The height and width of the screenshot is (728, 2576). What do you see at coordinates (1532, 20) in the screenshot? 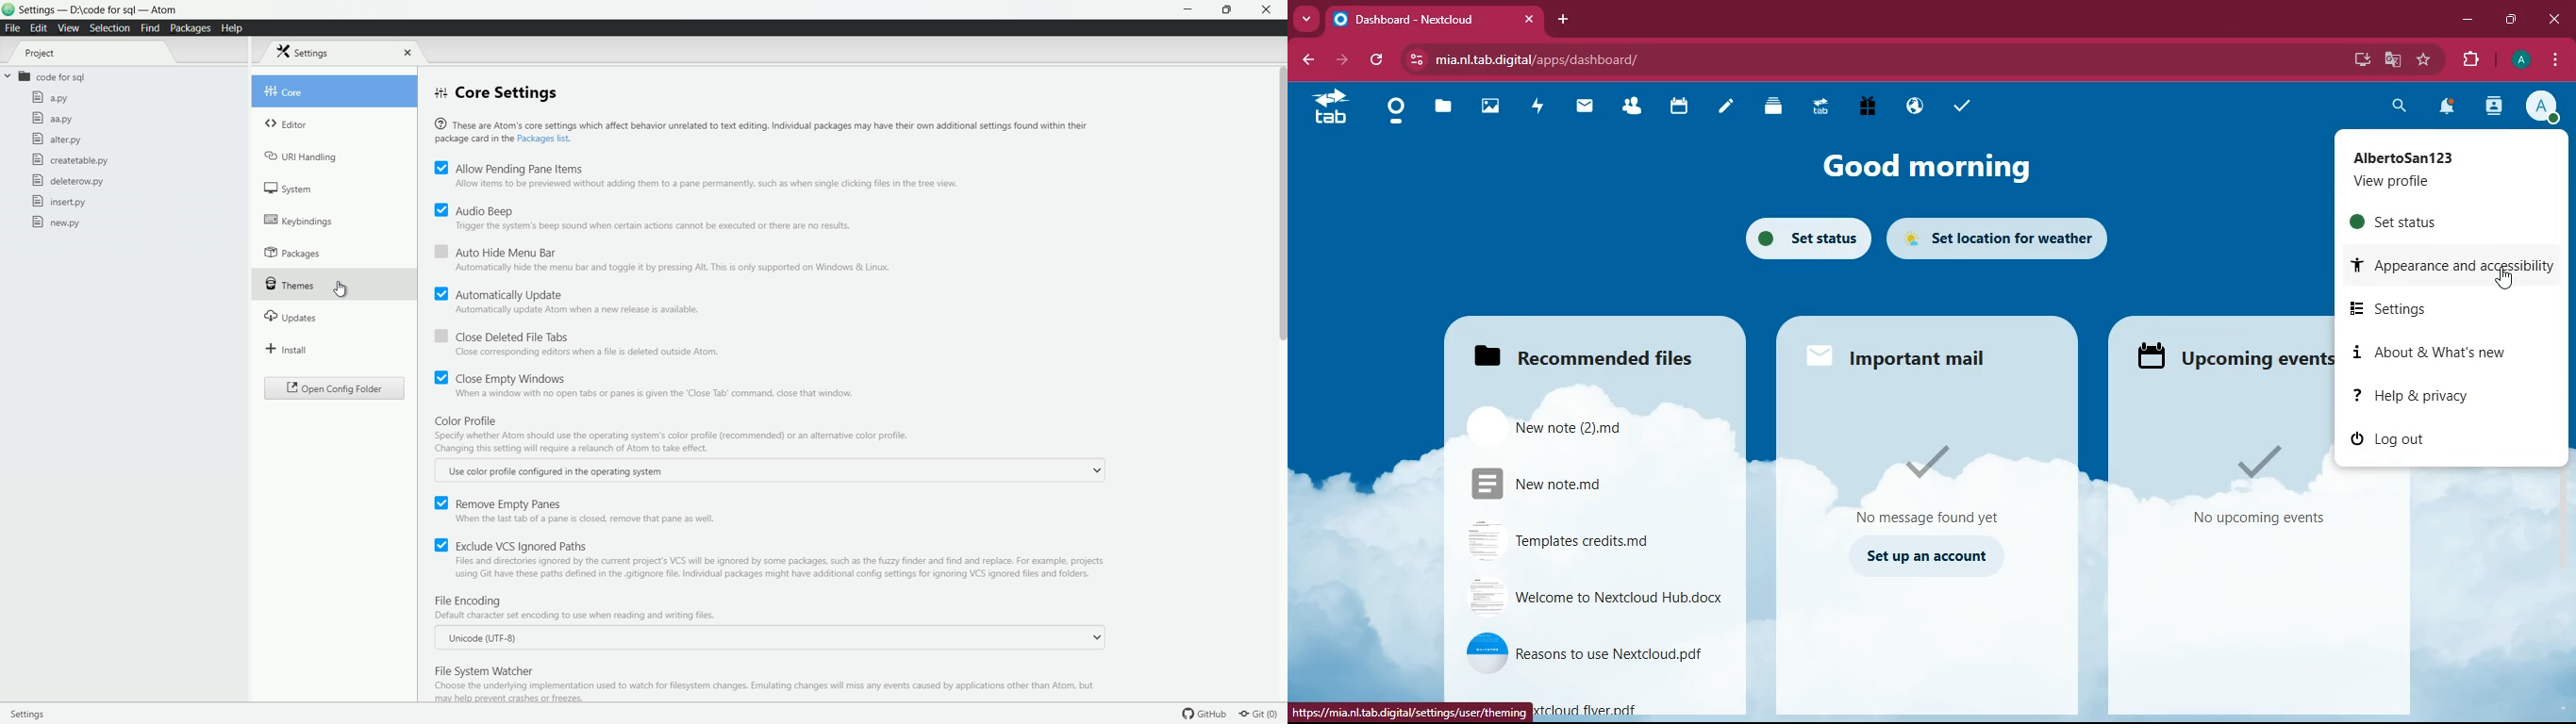
I see `close tab` at bounding box center [1532, 20].